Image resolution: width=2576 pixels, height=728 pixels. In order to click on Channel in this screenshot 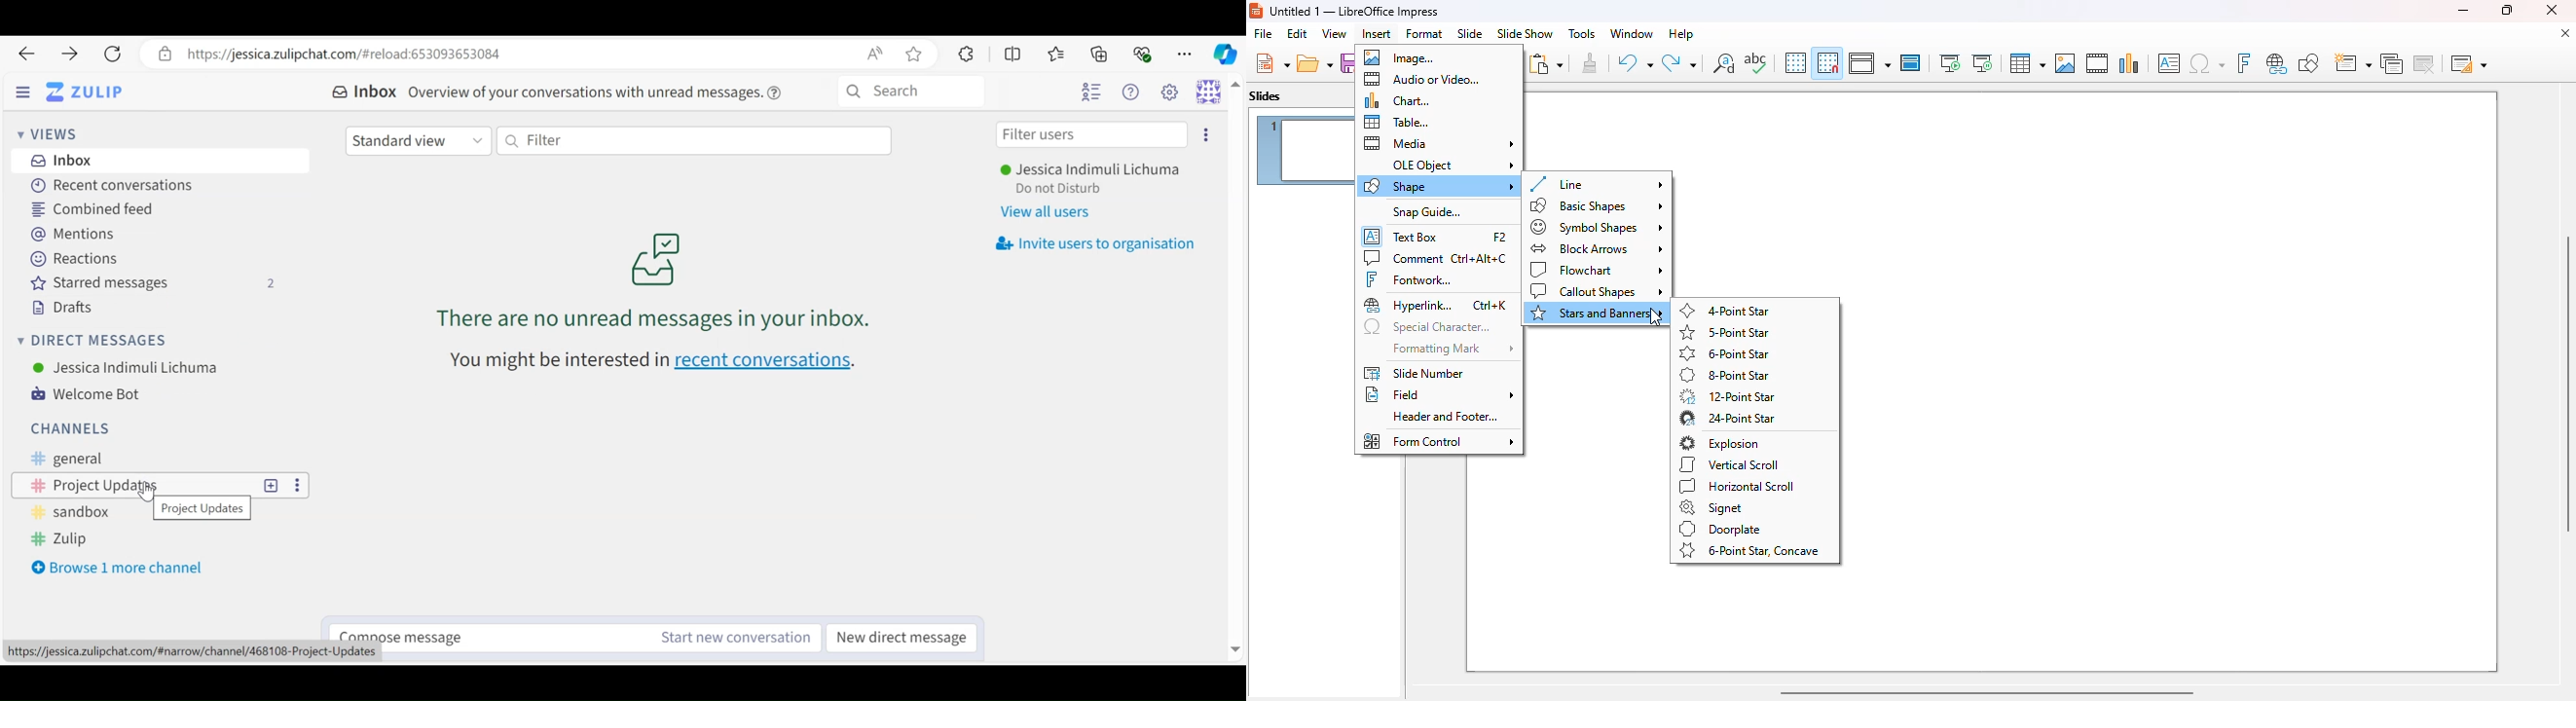, I will do `click(164, 458)`.